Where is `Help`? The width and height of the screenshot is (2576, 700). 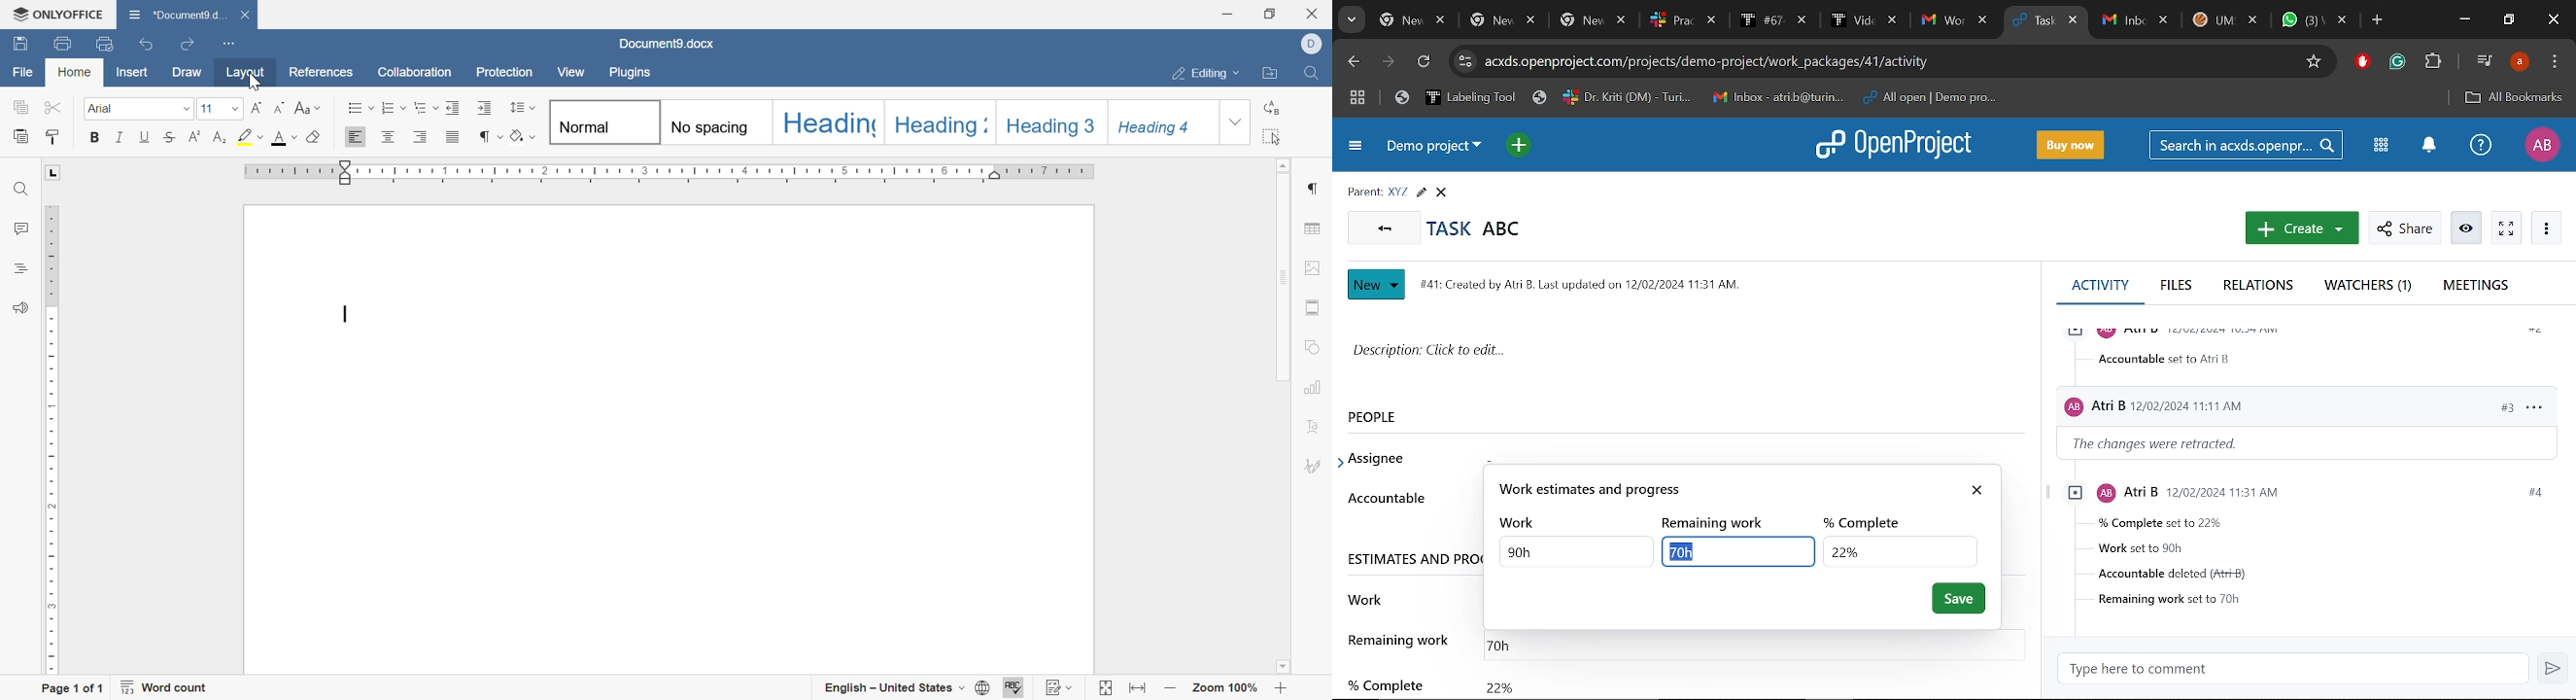 Help is located at coordinates (2481, 147).